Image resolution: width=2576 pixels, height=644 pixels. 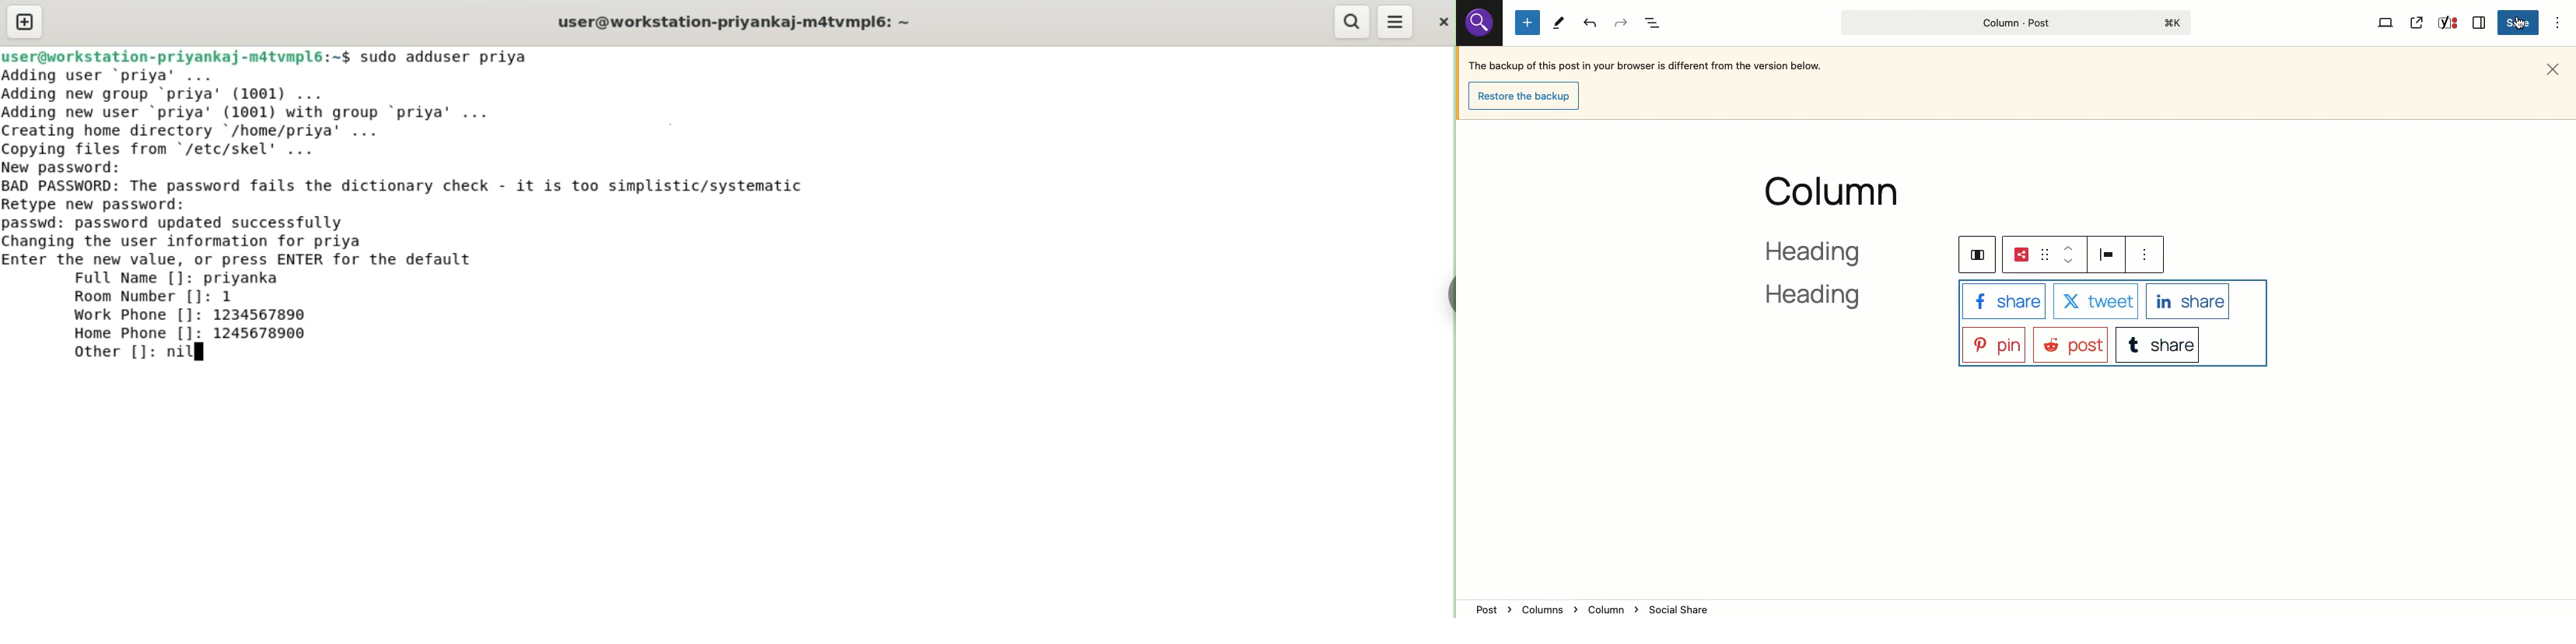 What do you see at coordinates (2559, 22) in the screenshot?
I see `Options` at bounding box center [2559, 22].